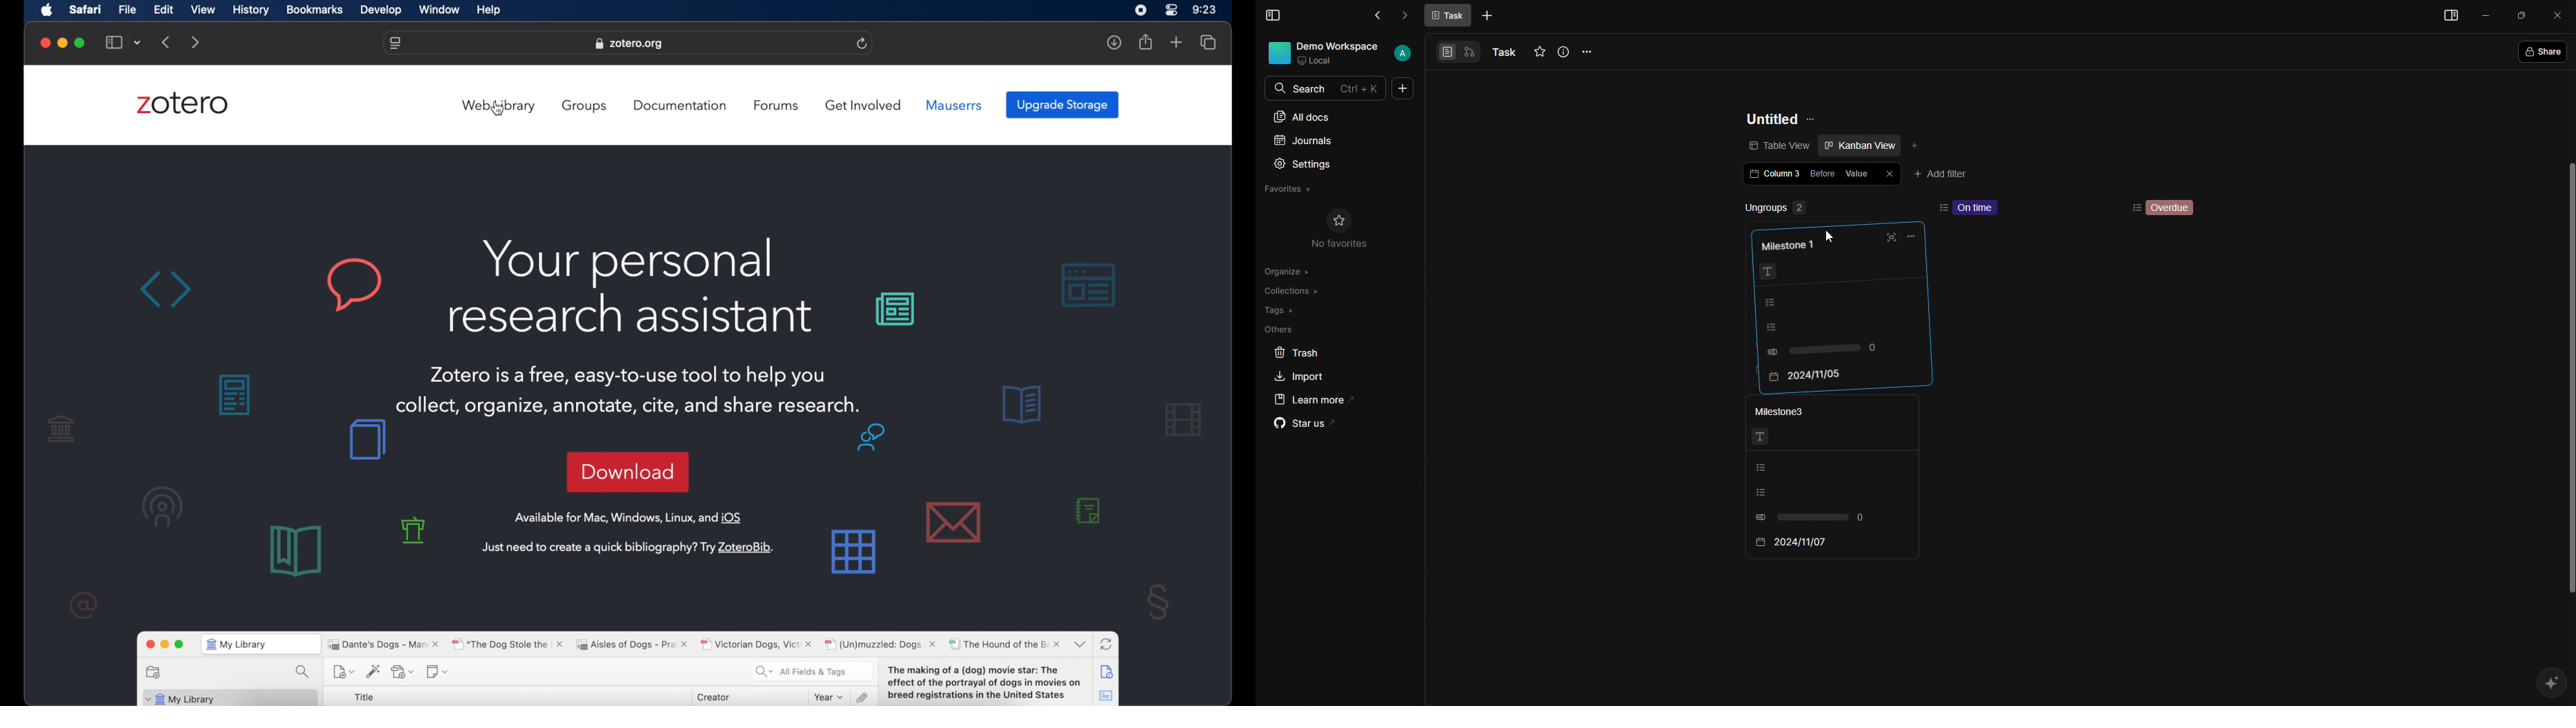 This screenshot has width=2576, height=728. Describe the element at coordinates (629, 286) in the screenshot. I see `Your personal research assistant` at that location.